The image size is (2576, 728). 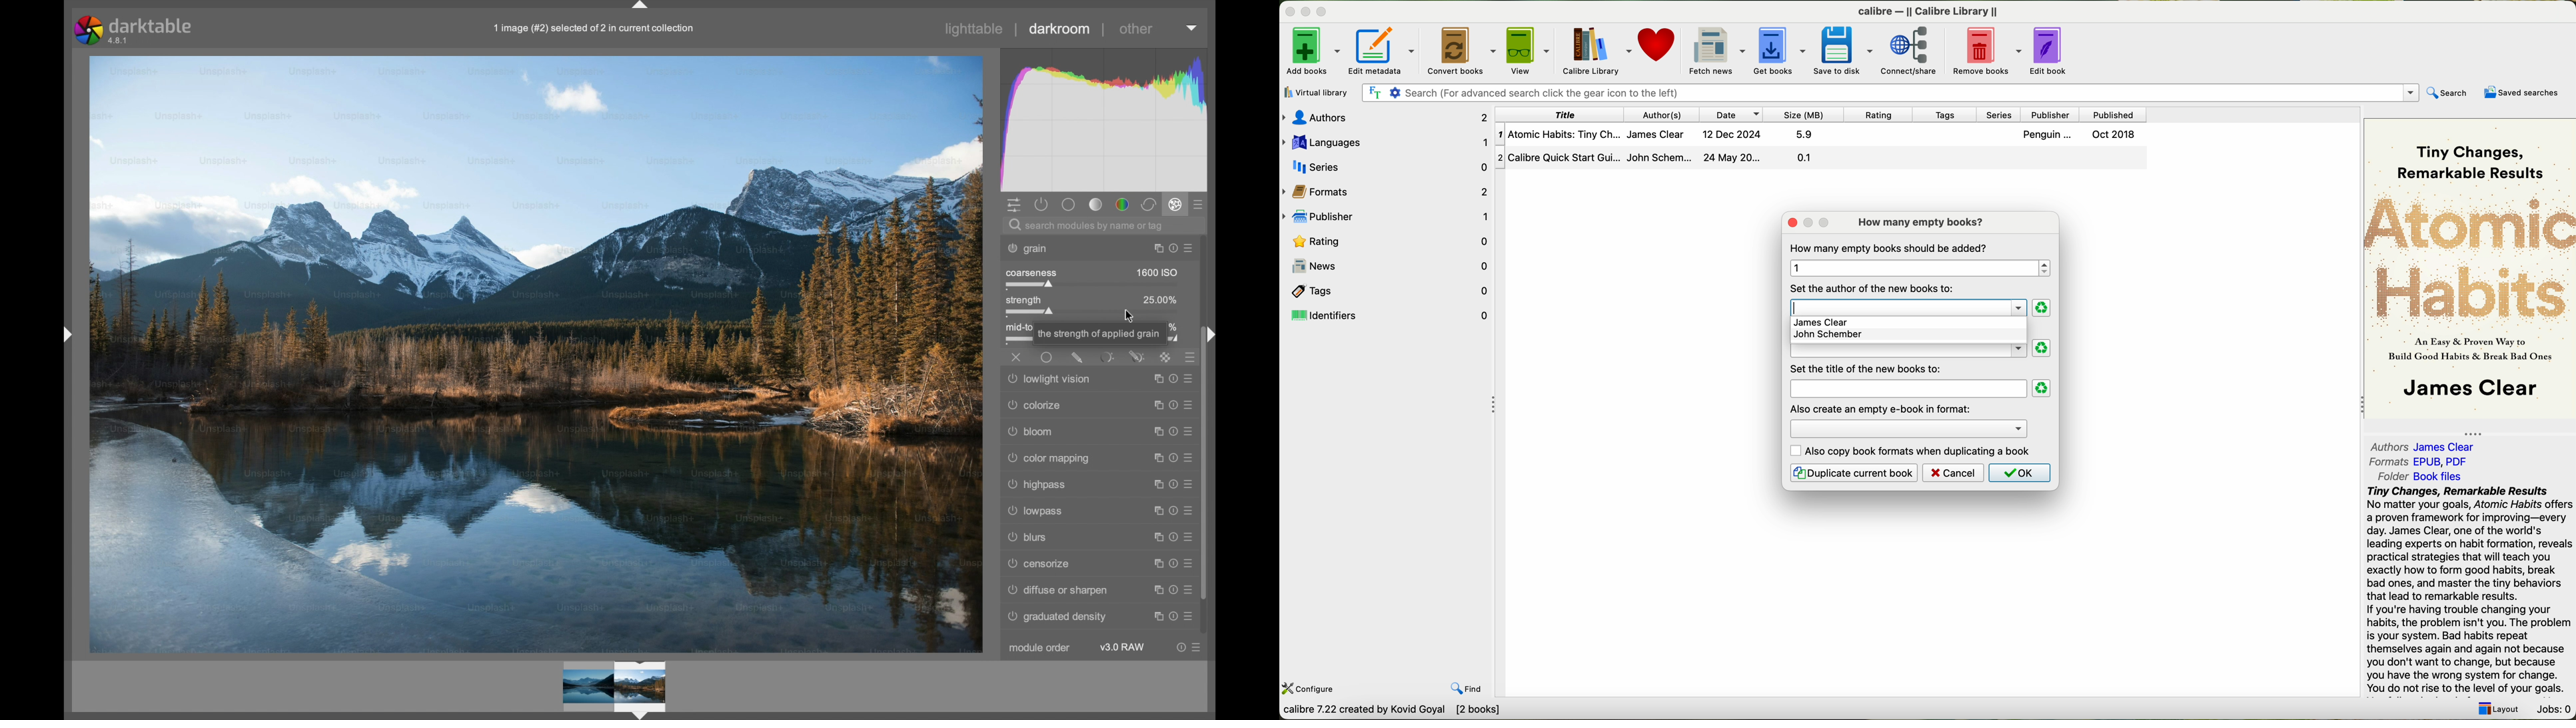 What do you see at coordinates (1191, 357) in the screenshot?
I see `presets` at bounding box center [1191, 357].